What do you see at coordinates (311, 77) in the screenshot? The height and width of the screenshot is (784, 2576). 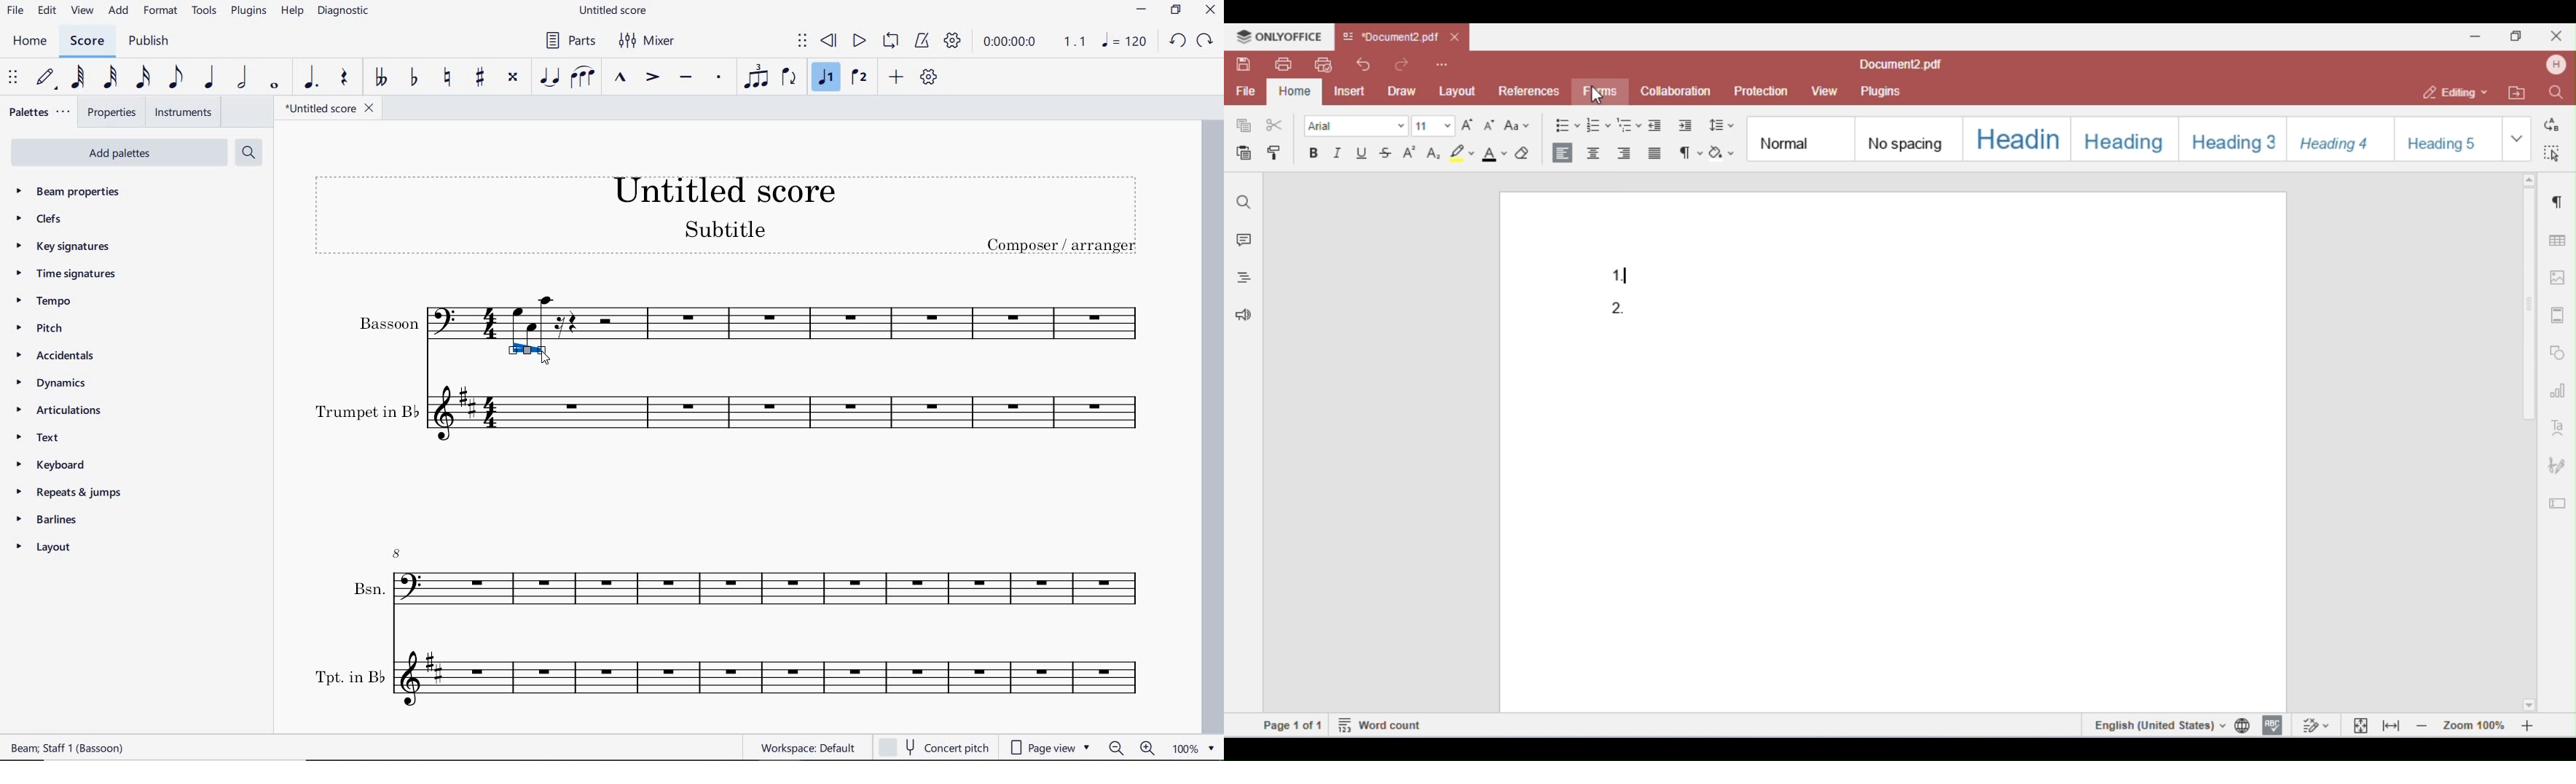 I see `augmentation dot` at bounding box center [311, 77].